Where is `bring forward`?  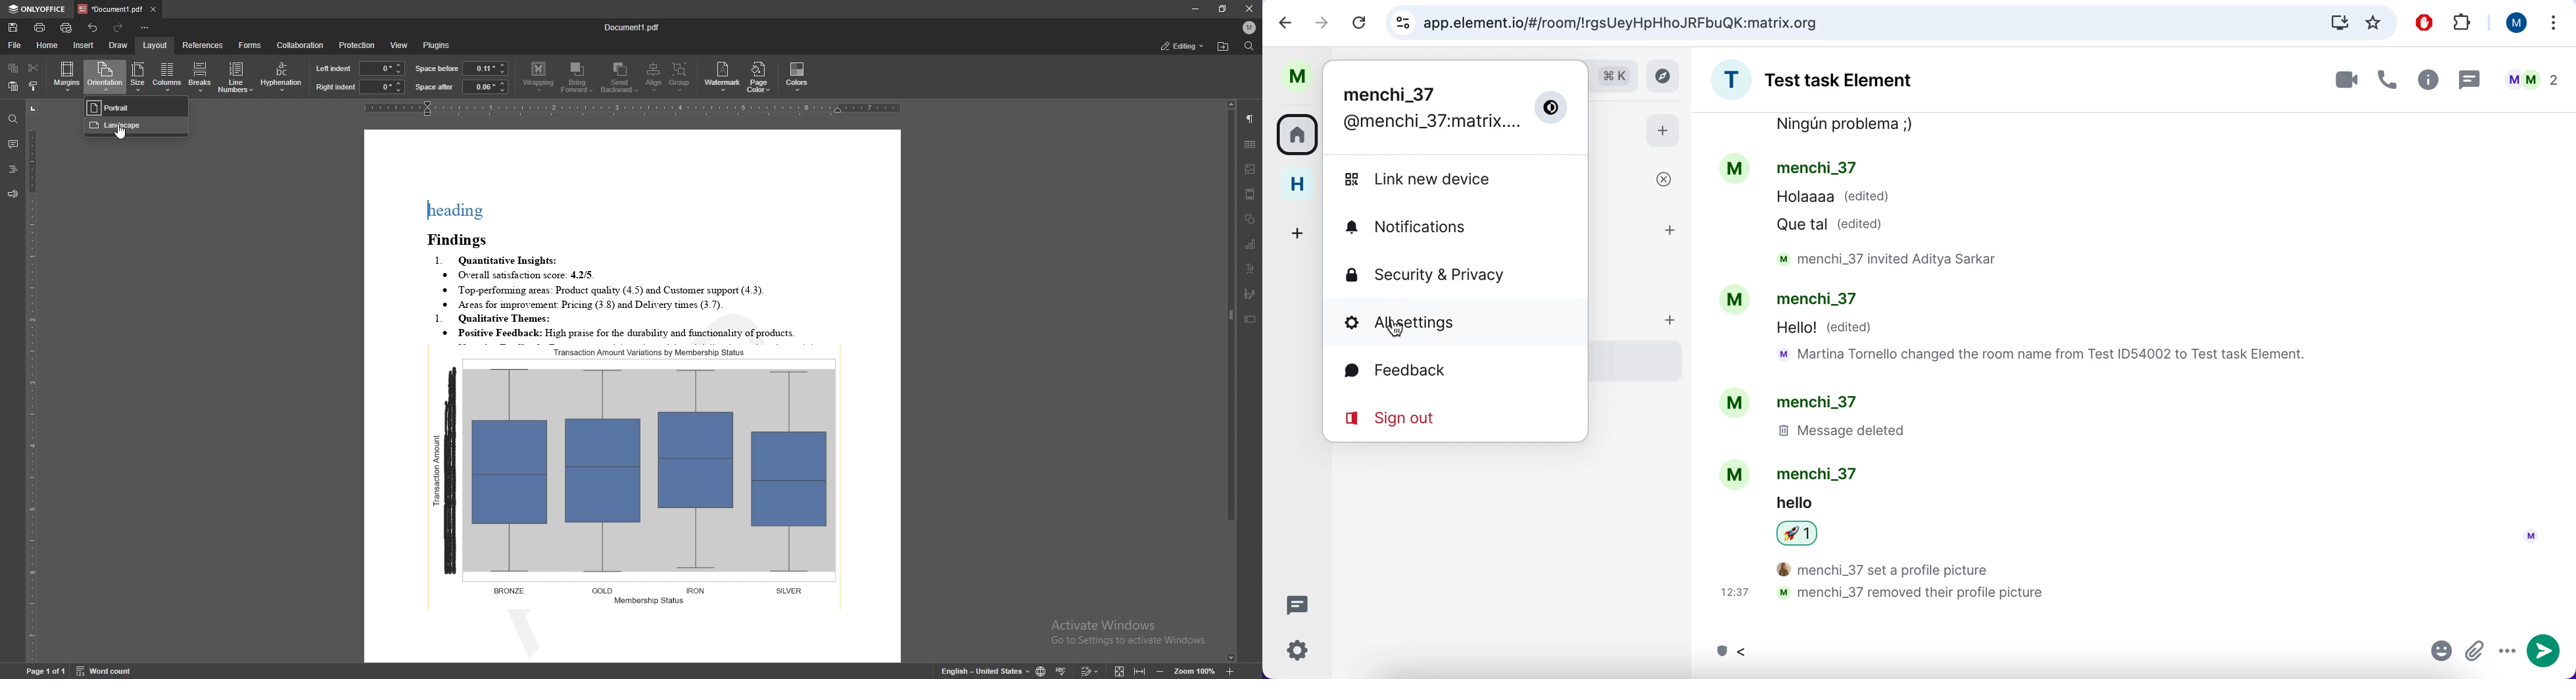 bring forward is located at coordinates (577, 78).